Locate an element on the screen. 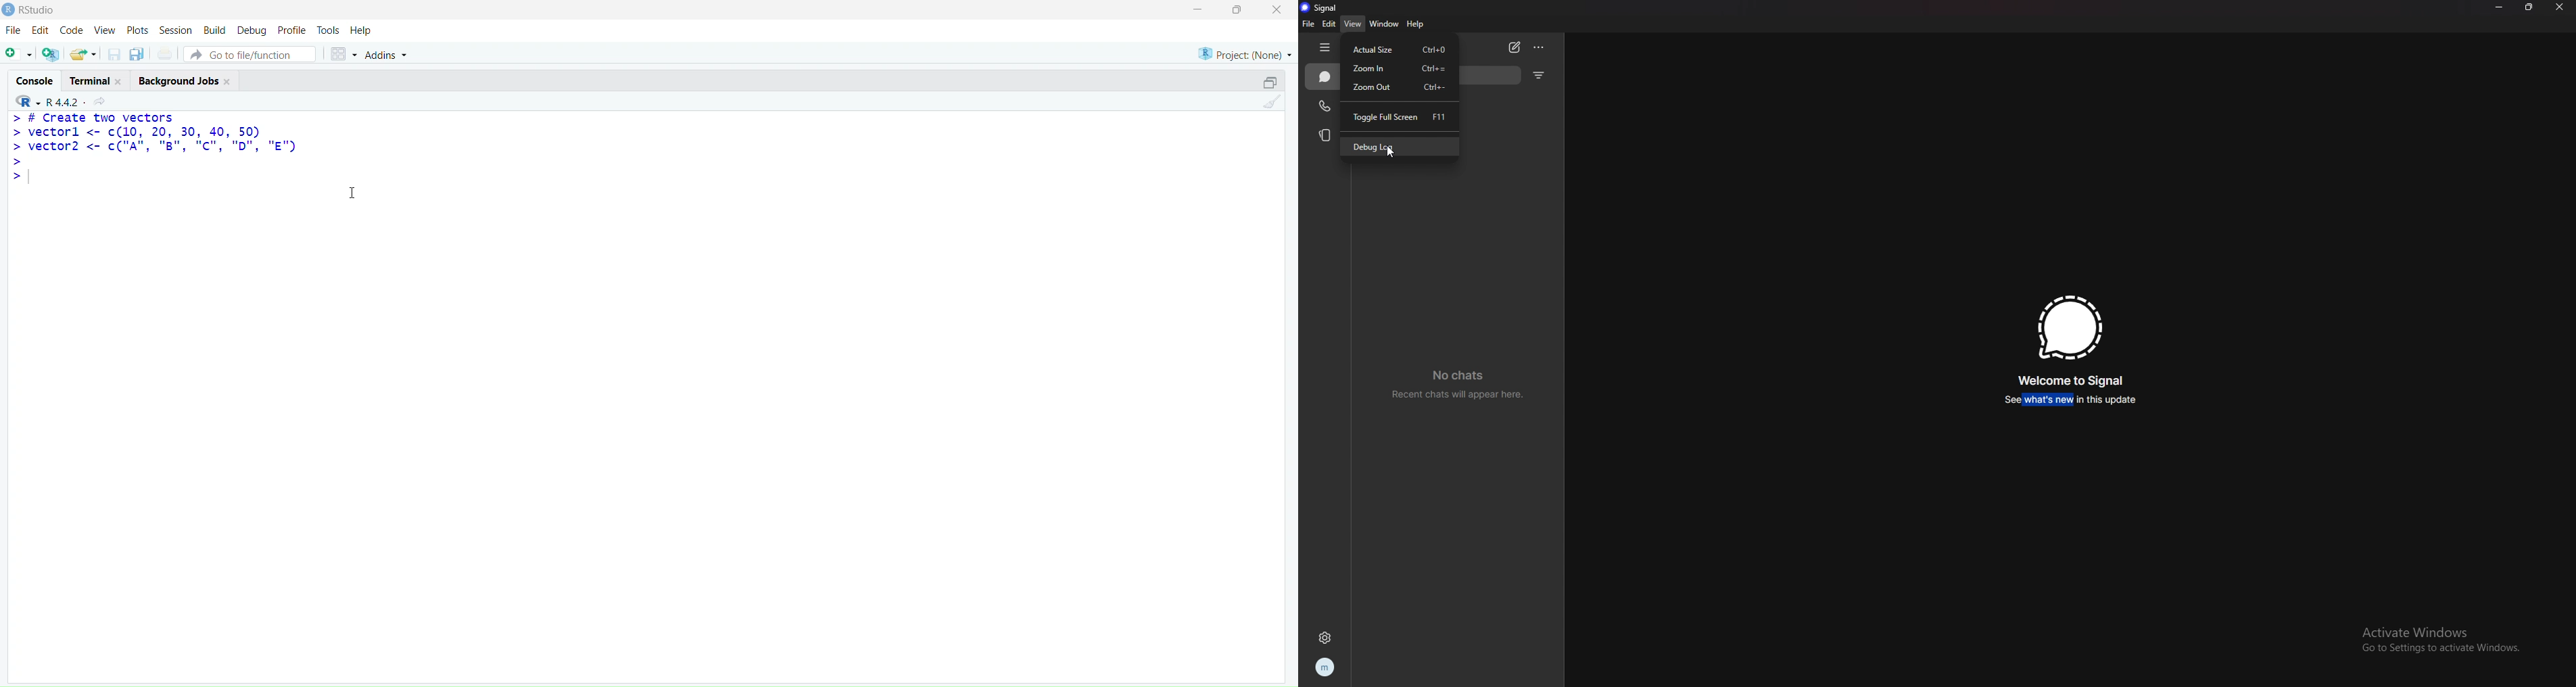 The height and width of the screenshot is (700, 2576). # Create two vectorsvectorl <- c(10, 20, 30, 40, 50)vector2 <- c("A", "B", “C", "D", "E") is located at coordinates (154, 149).